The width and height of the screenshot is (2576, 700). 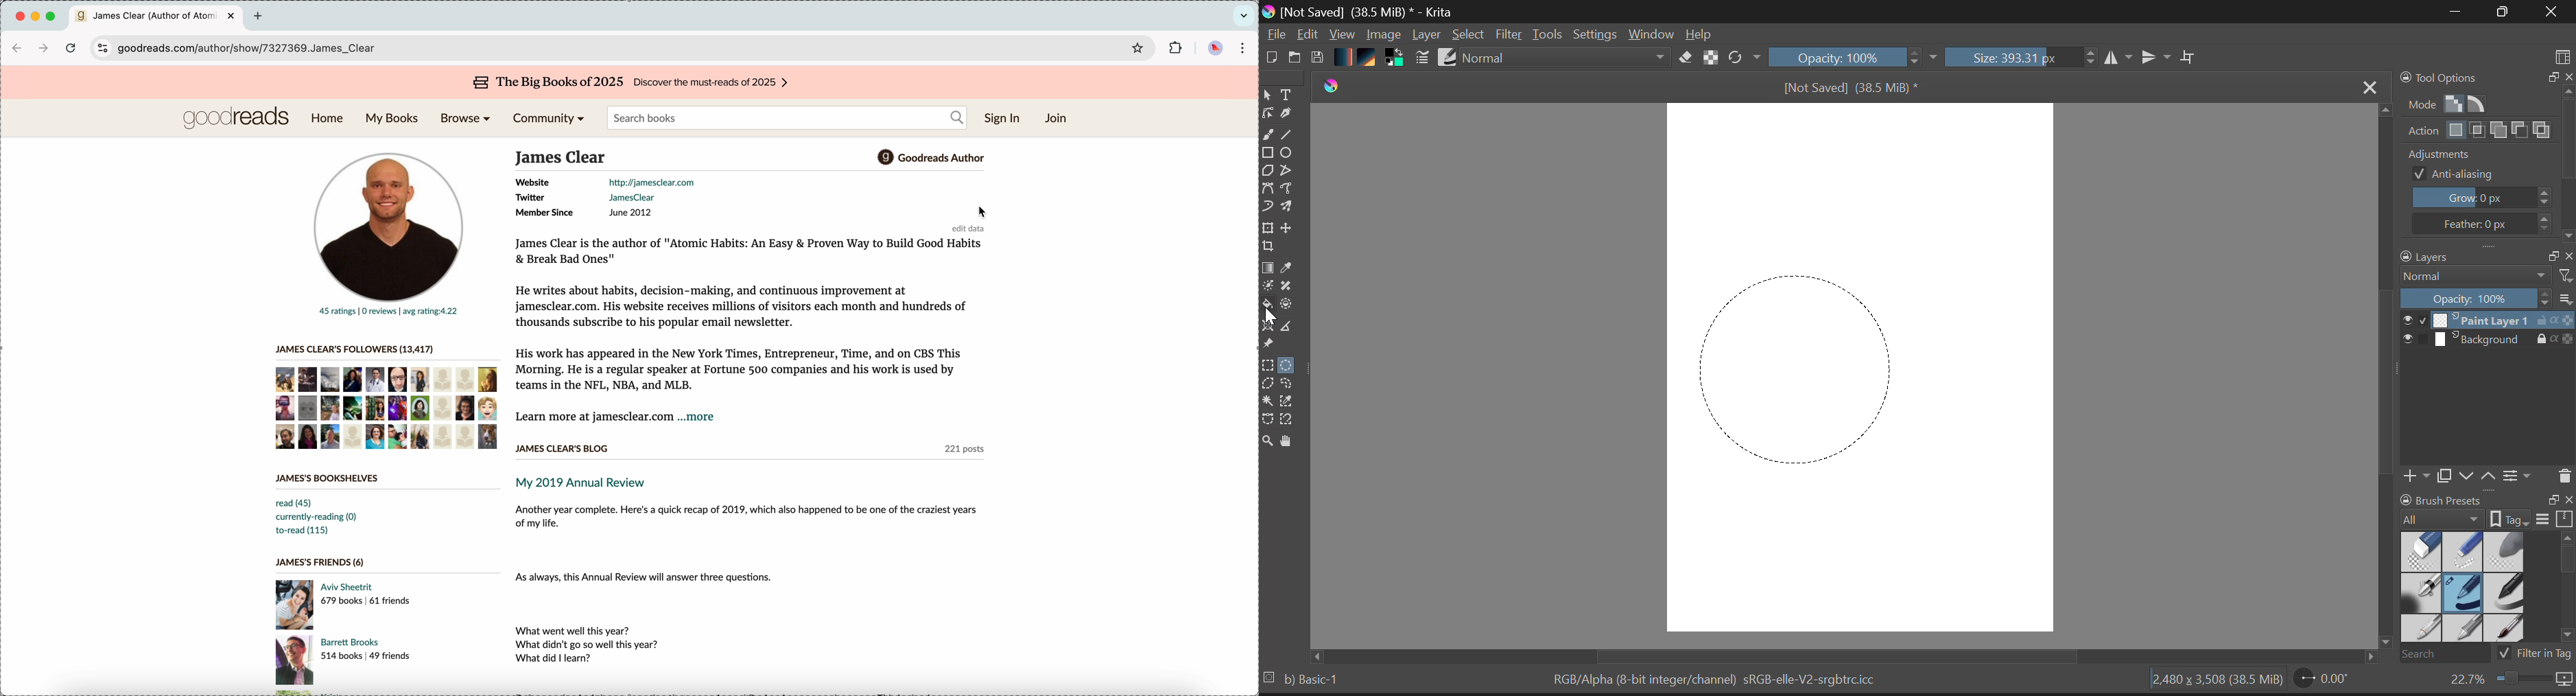 I want to click on Multibrush Tool, so click(x=1291, y=207).